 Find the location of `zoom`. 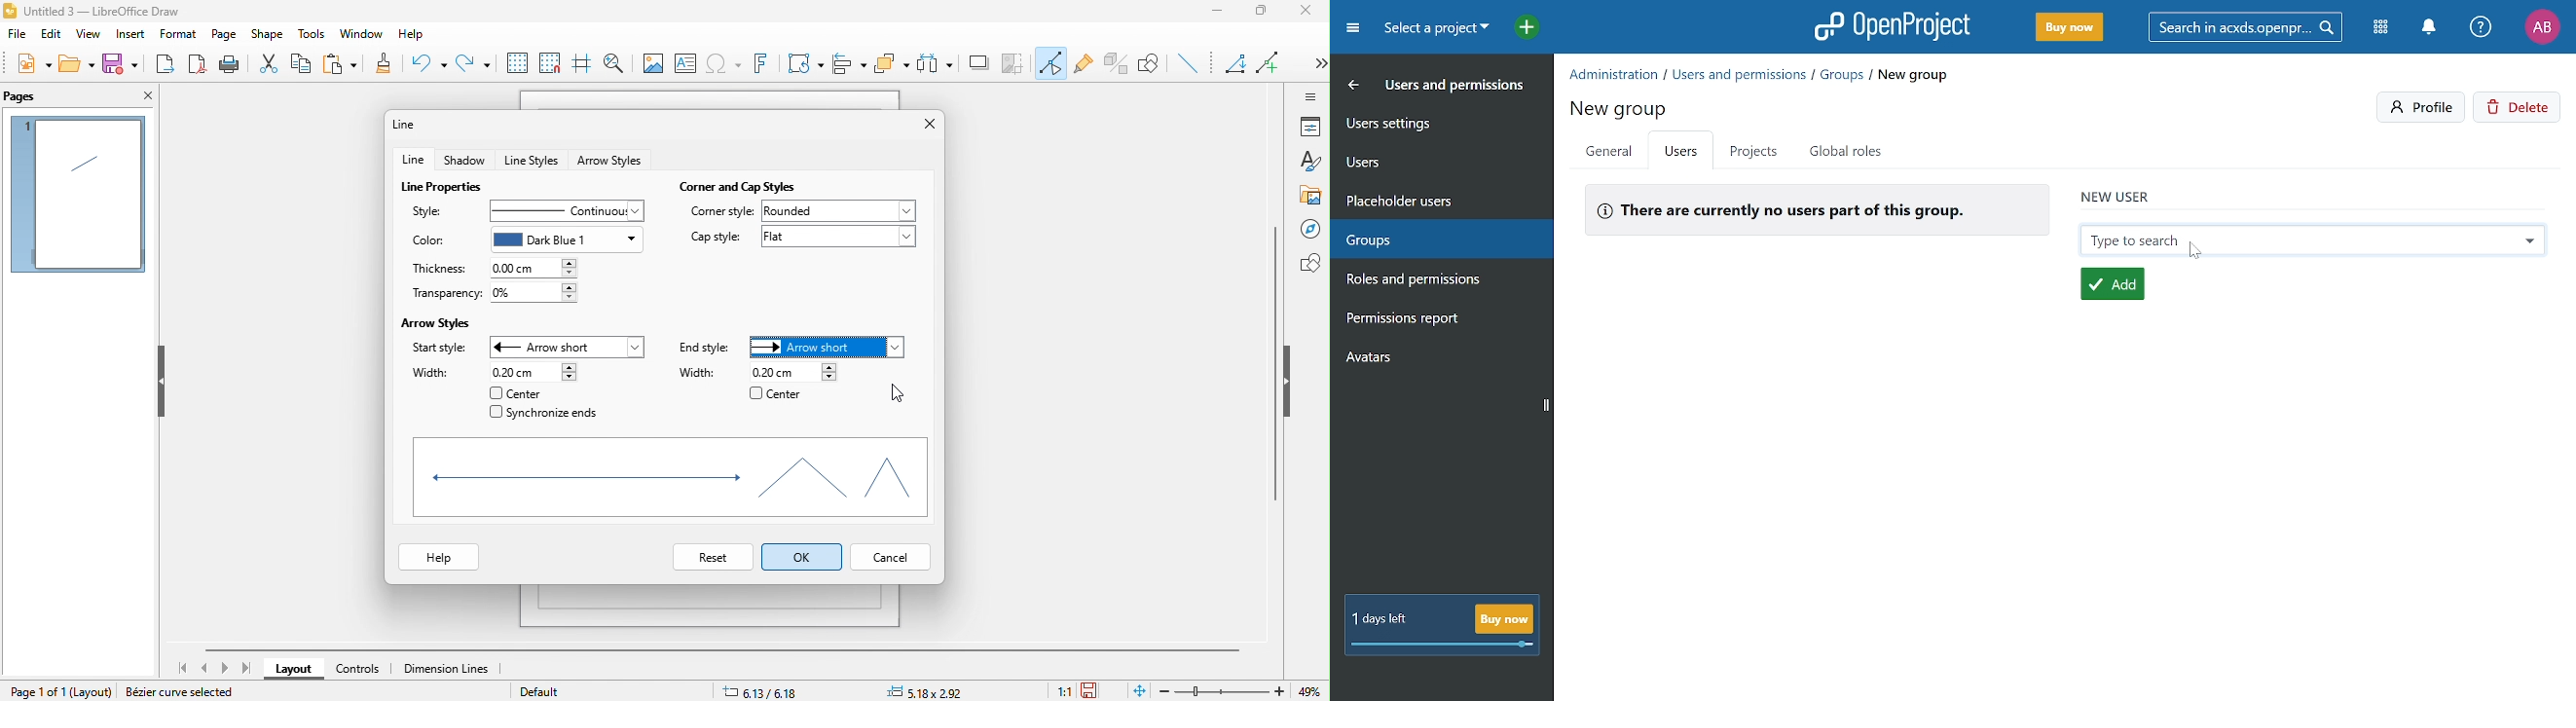

zoom is located at coordinates (1244, 691).